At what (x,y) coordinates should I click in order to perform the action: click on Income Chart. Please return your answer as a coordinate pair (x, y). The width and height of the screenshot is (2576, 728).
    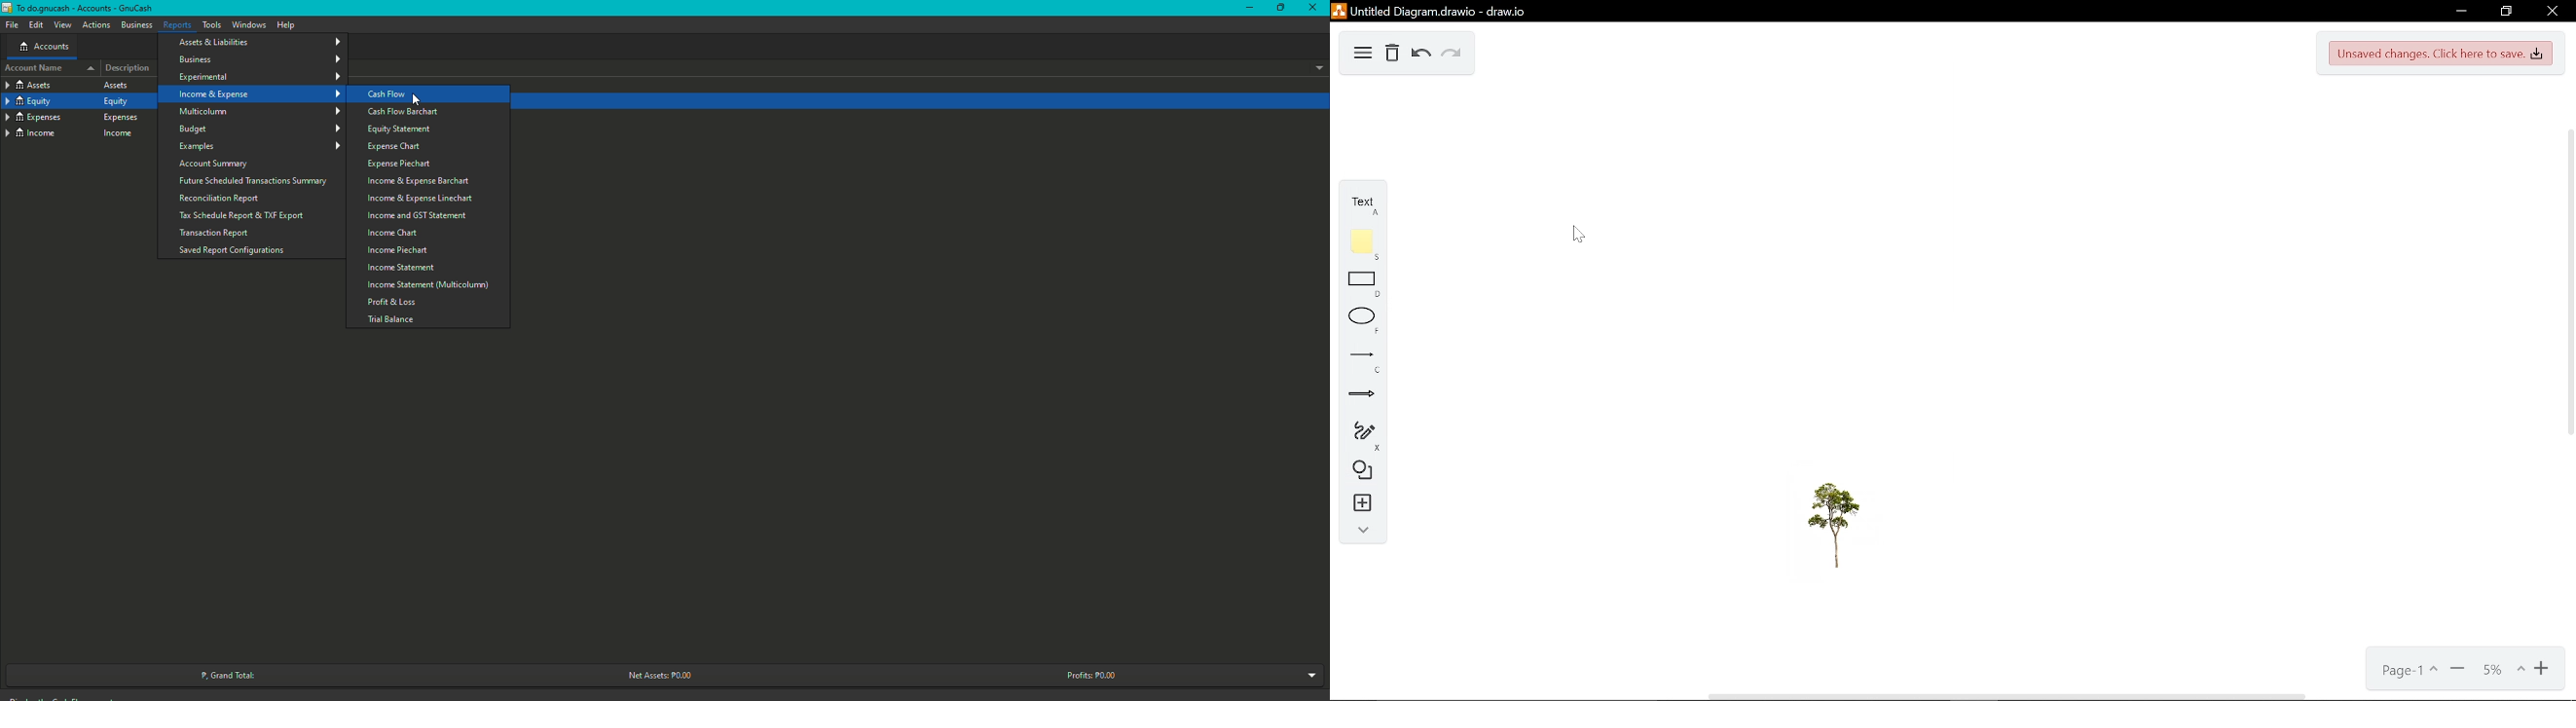
    Looking at the image, I should click on (396, 233).